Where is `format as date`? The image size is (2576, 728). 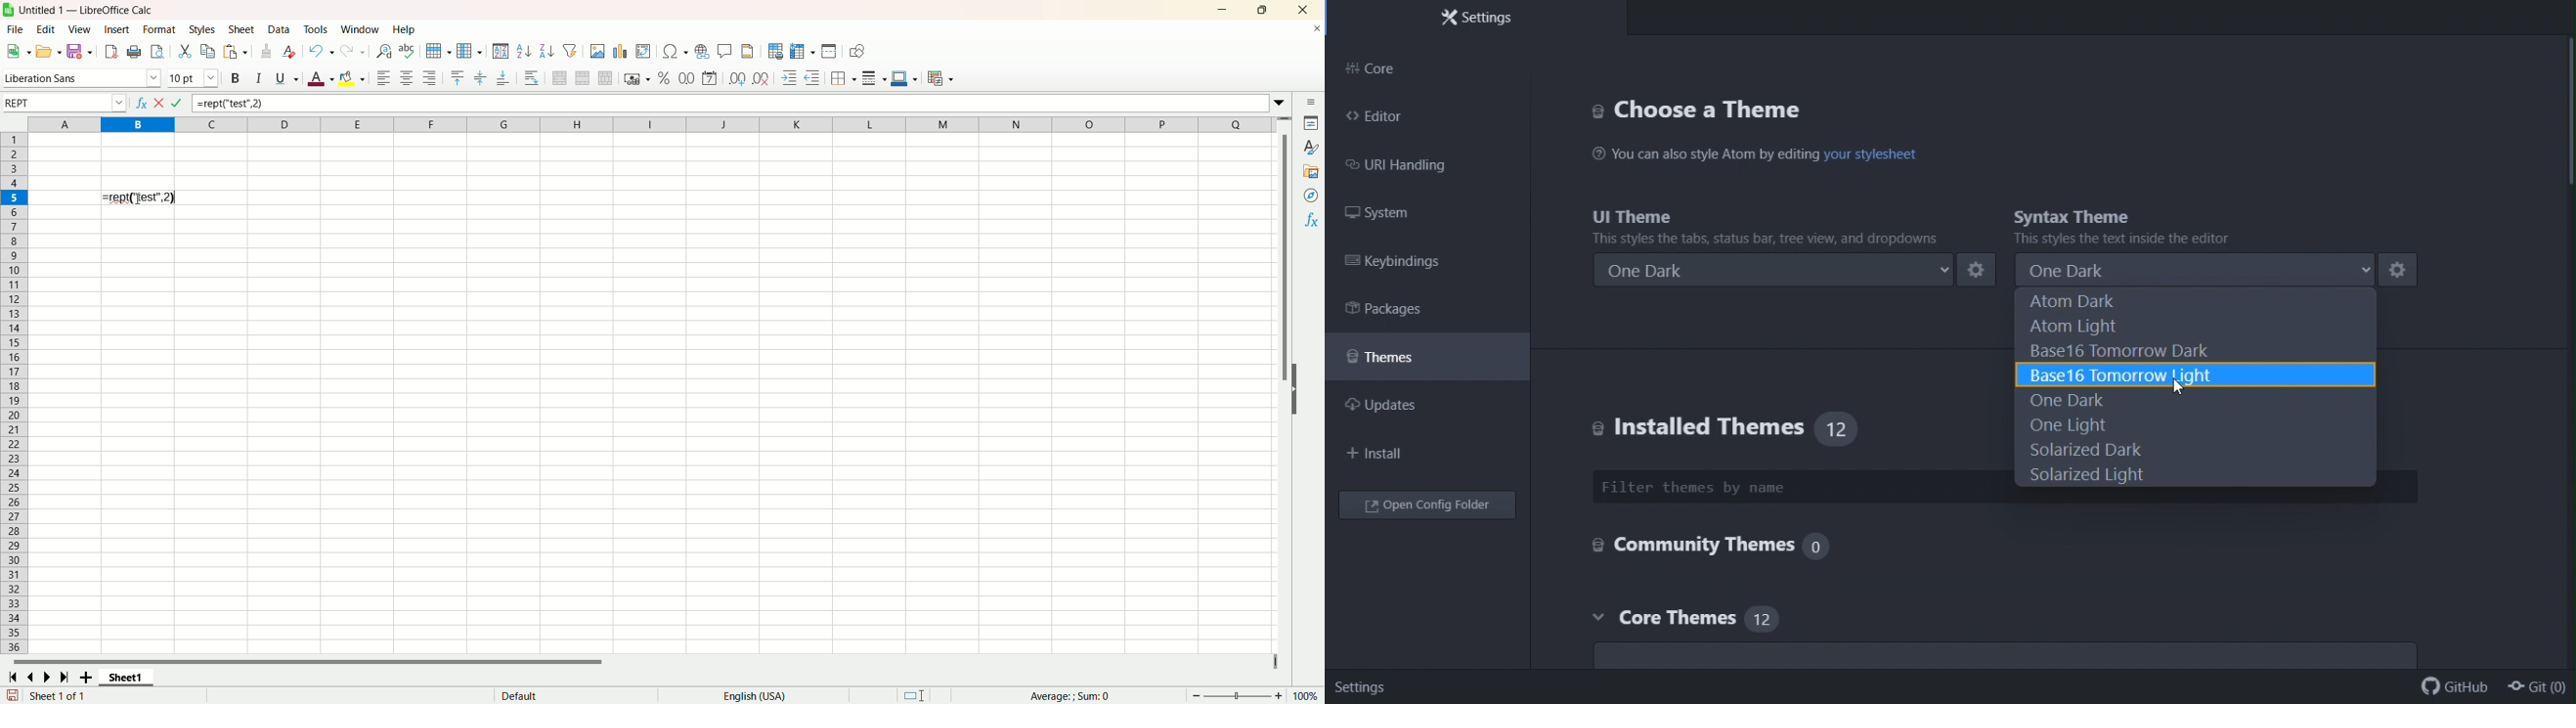 format as date is located at coordinates (709, 78).